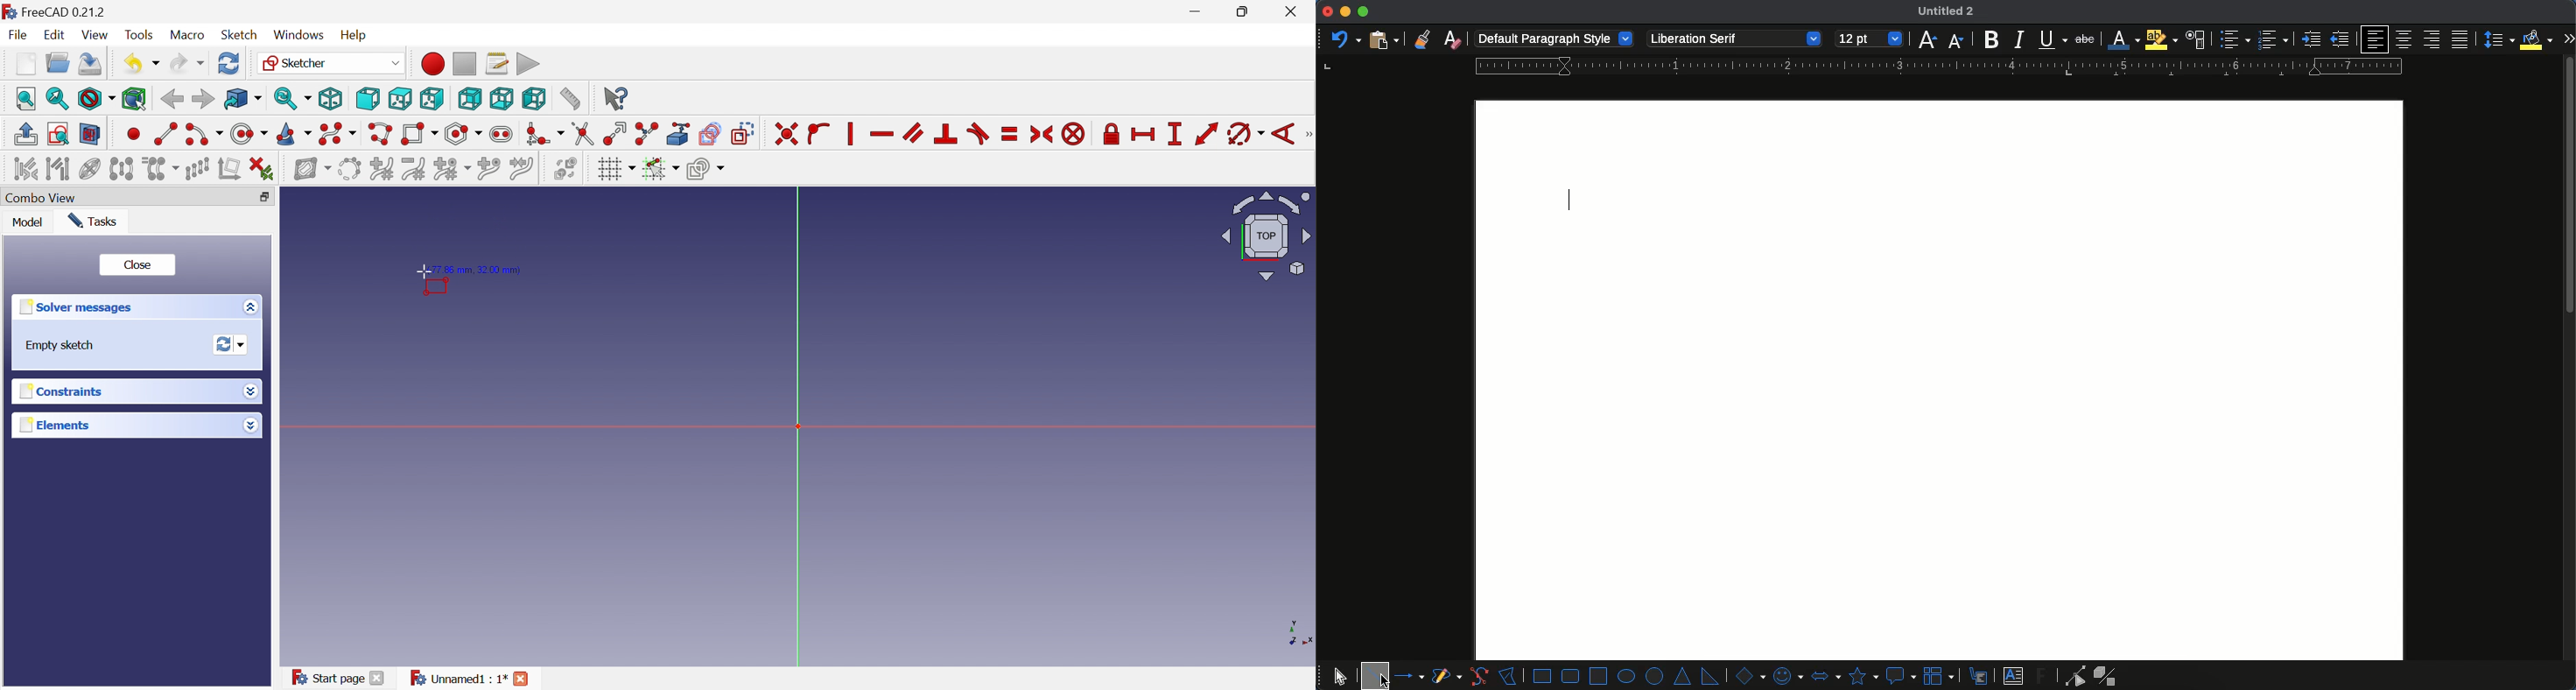 Image resolution: width=2576 pixels, height=700 pixels. What do you see at coordinates (1732, 39) in the screenshot?
I see `Liberation serif - font style` at bounding box center [1732, 39].